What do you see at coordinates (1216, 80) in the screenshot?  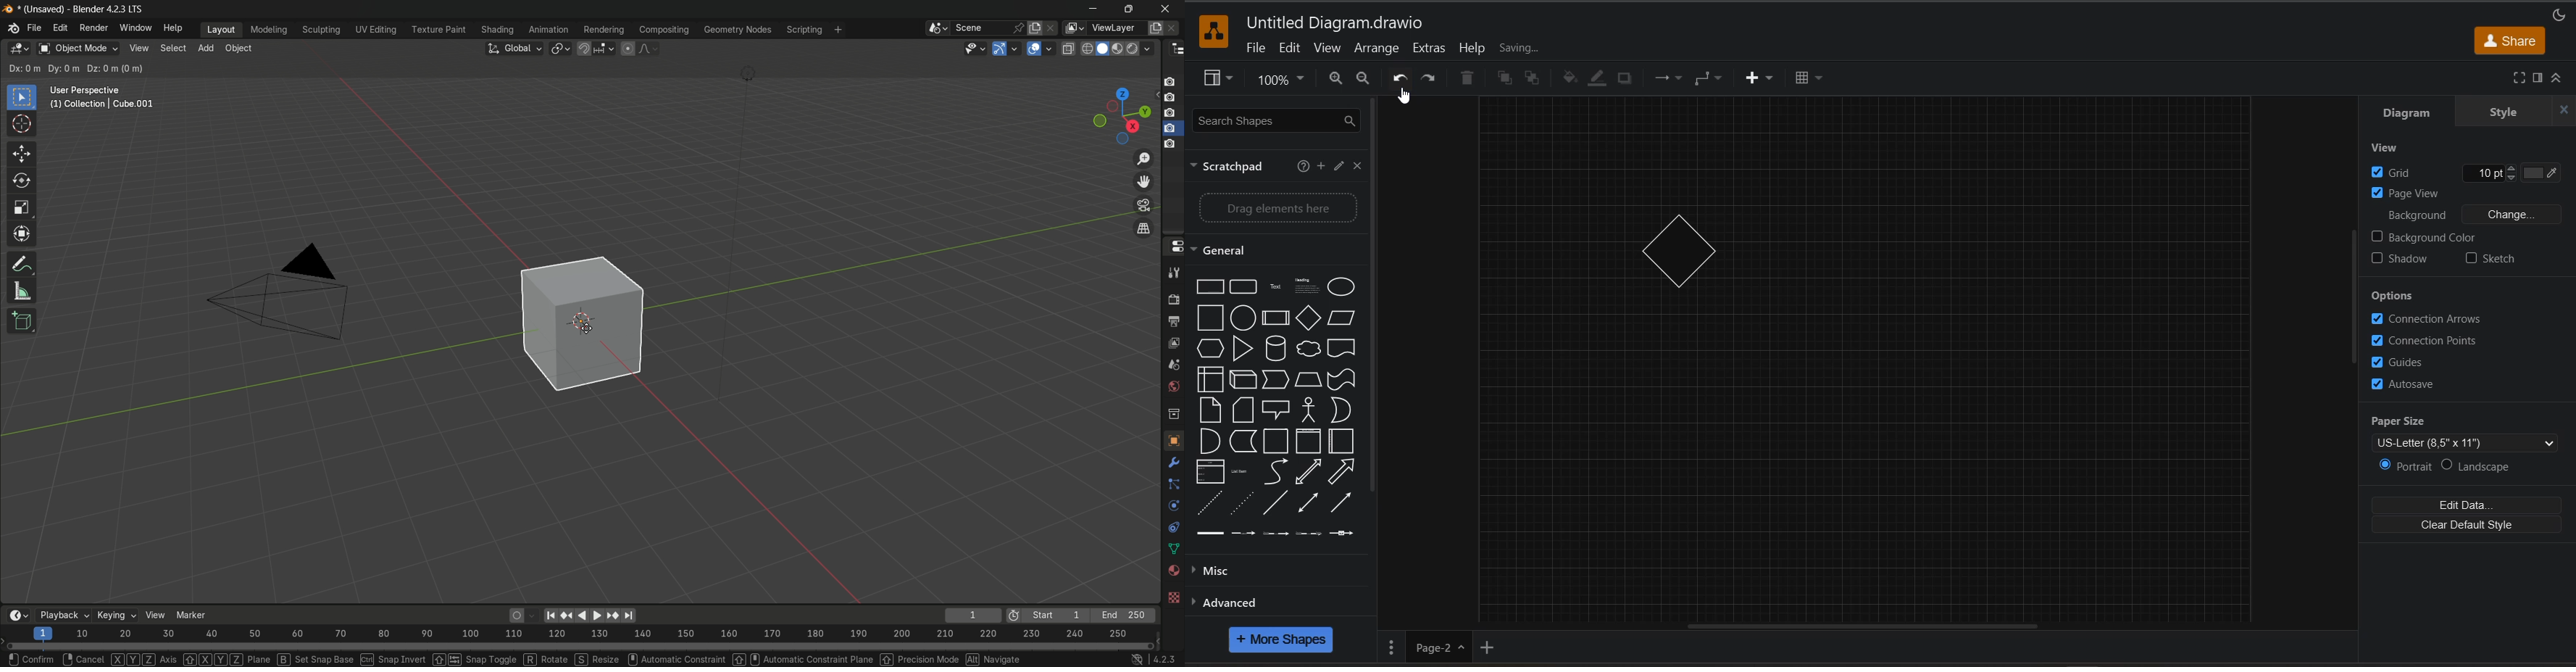 I see `view` at bounding box center [1216, 80].